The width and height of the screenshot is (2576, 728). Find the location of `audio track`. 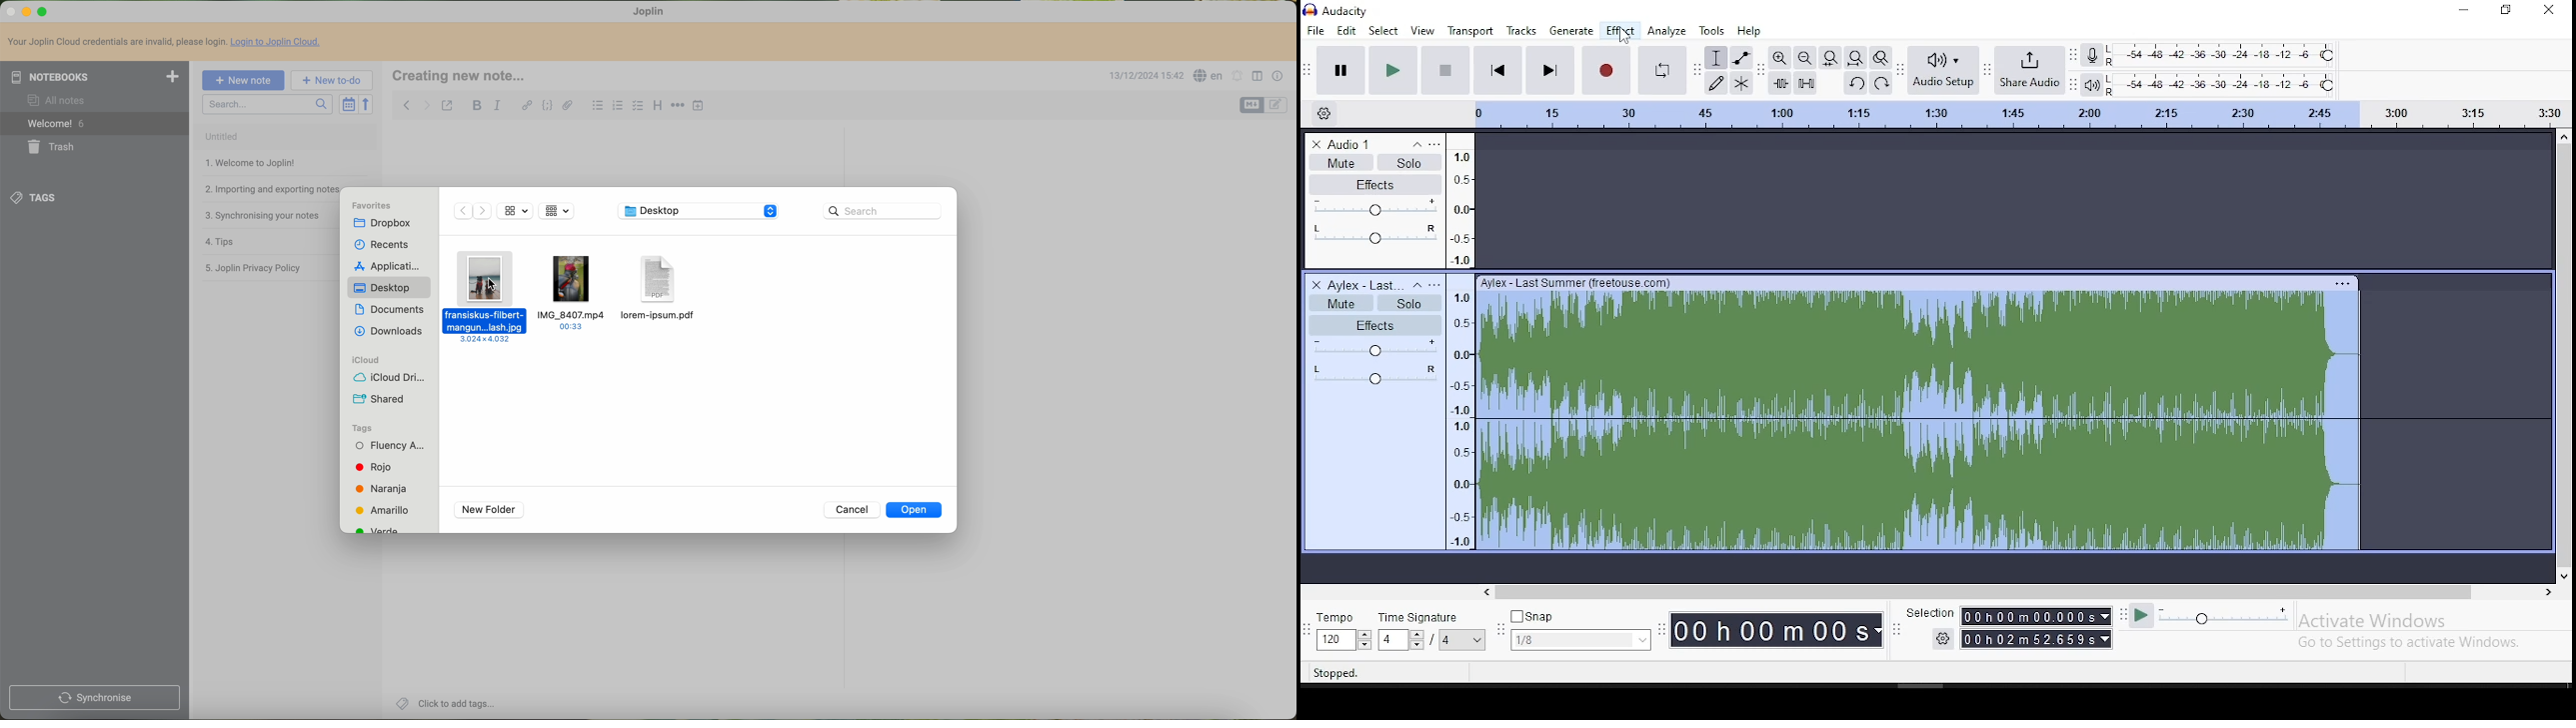

audio track is located at coordinates (1917, 411).